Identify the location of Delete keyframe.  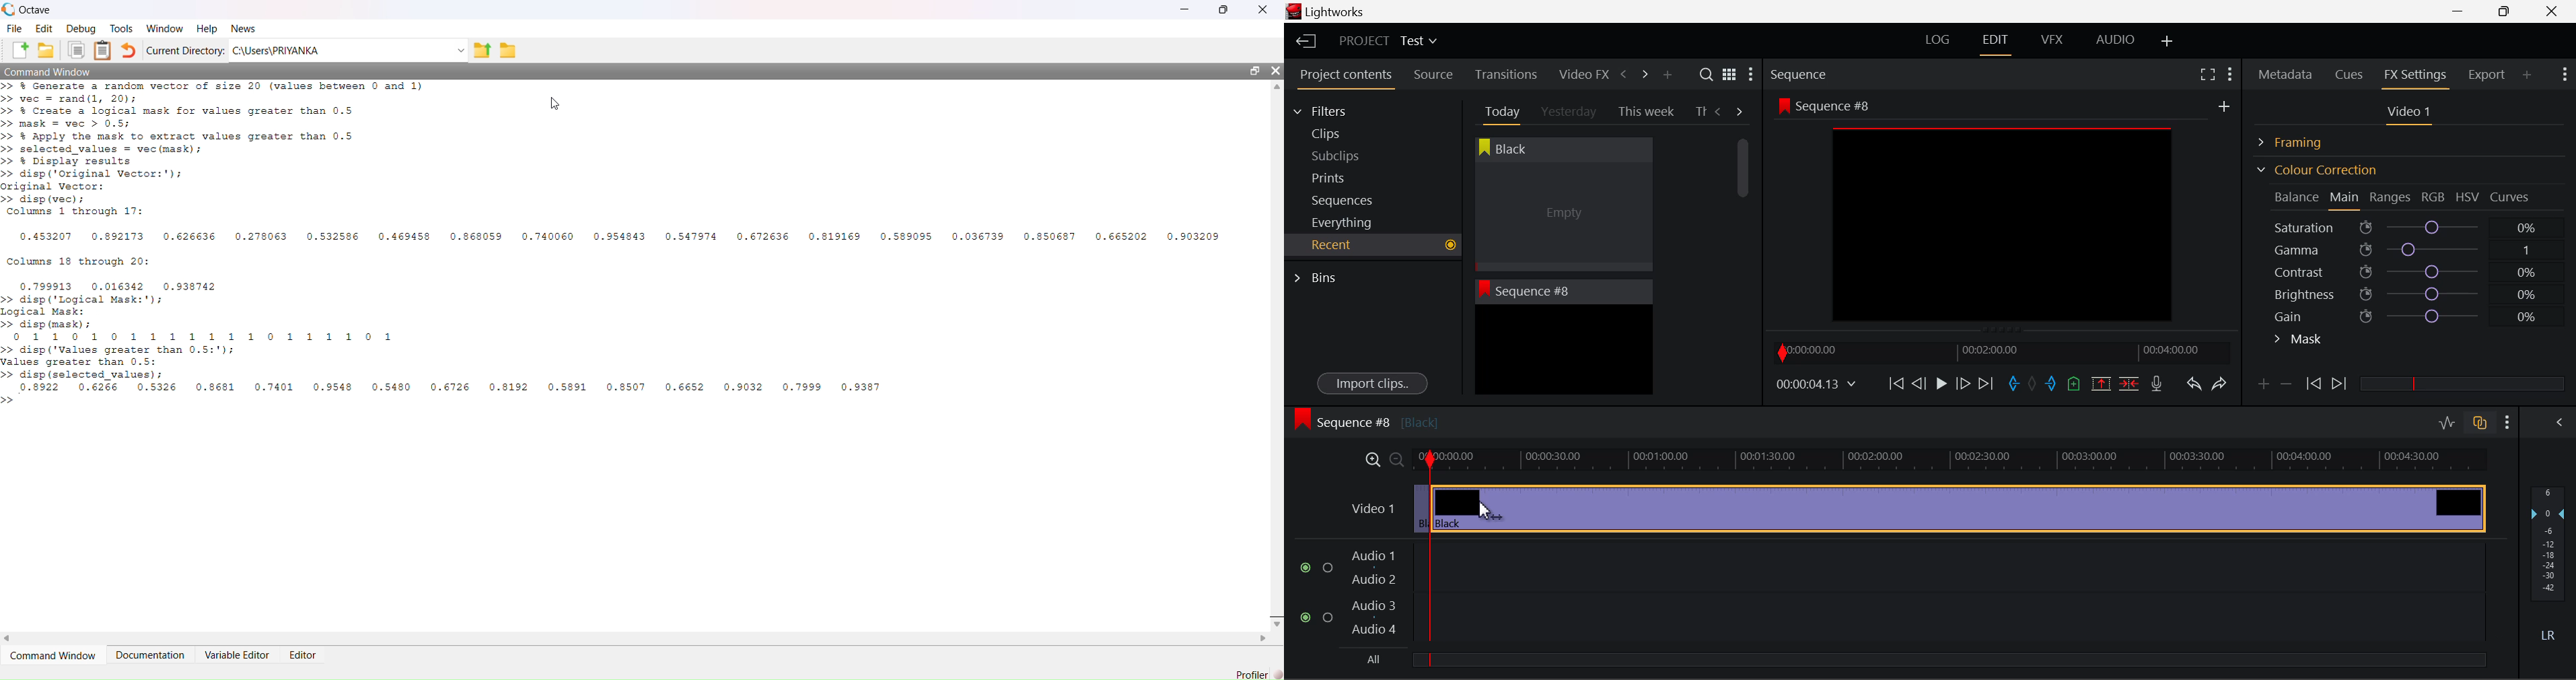
(2286, 386).